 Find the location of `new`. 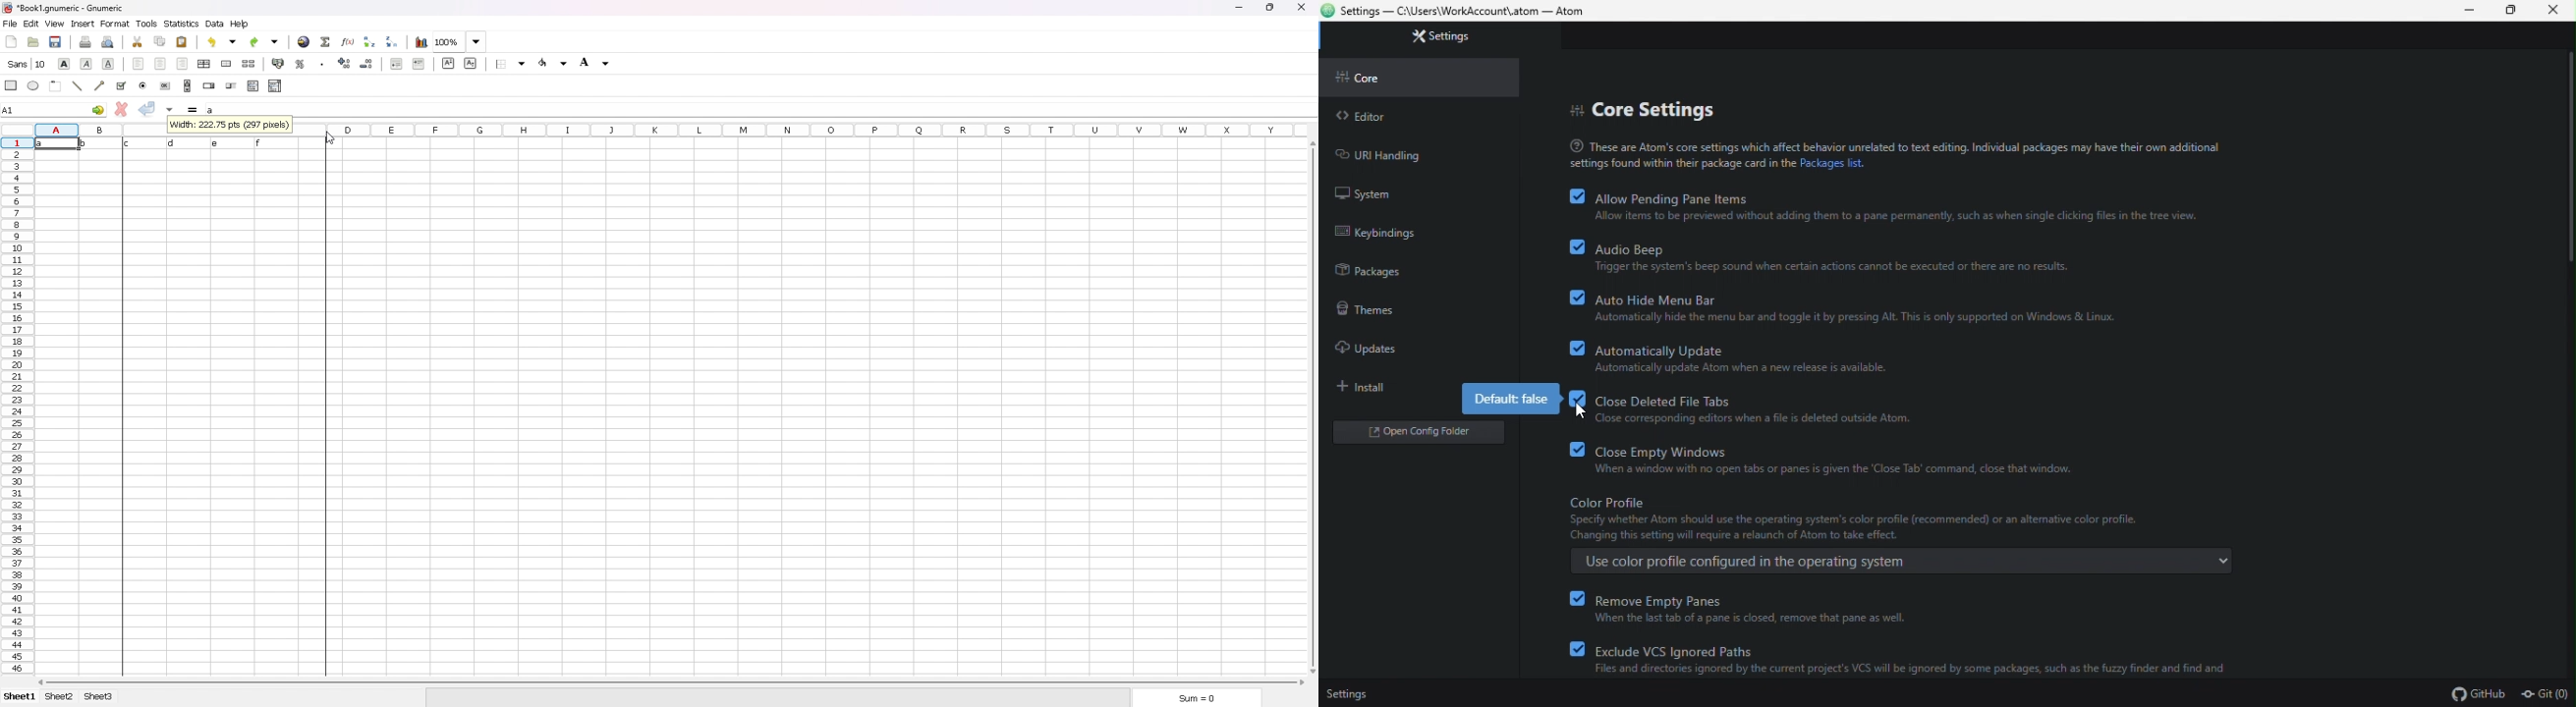

new is located at coordinates (11, 41).